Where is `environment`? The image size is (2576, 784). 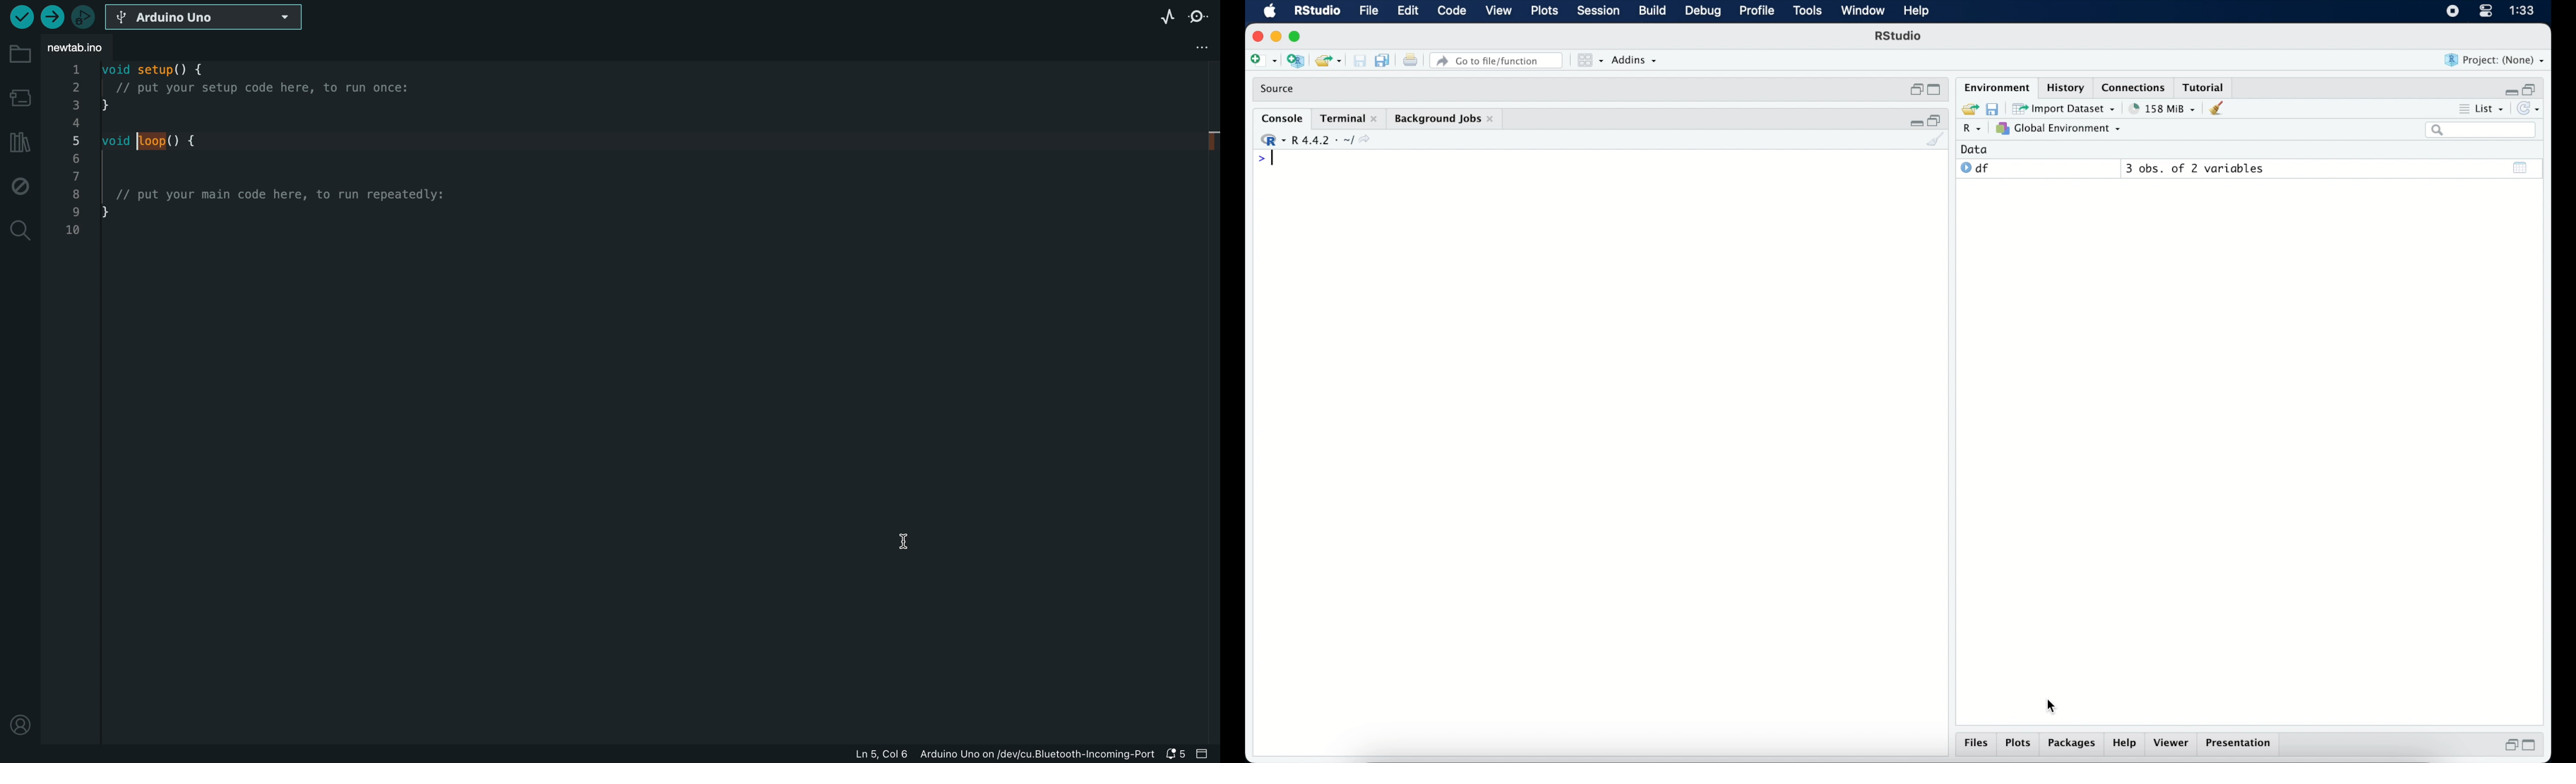 environment is located at coordinates (1996, 87).